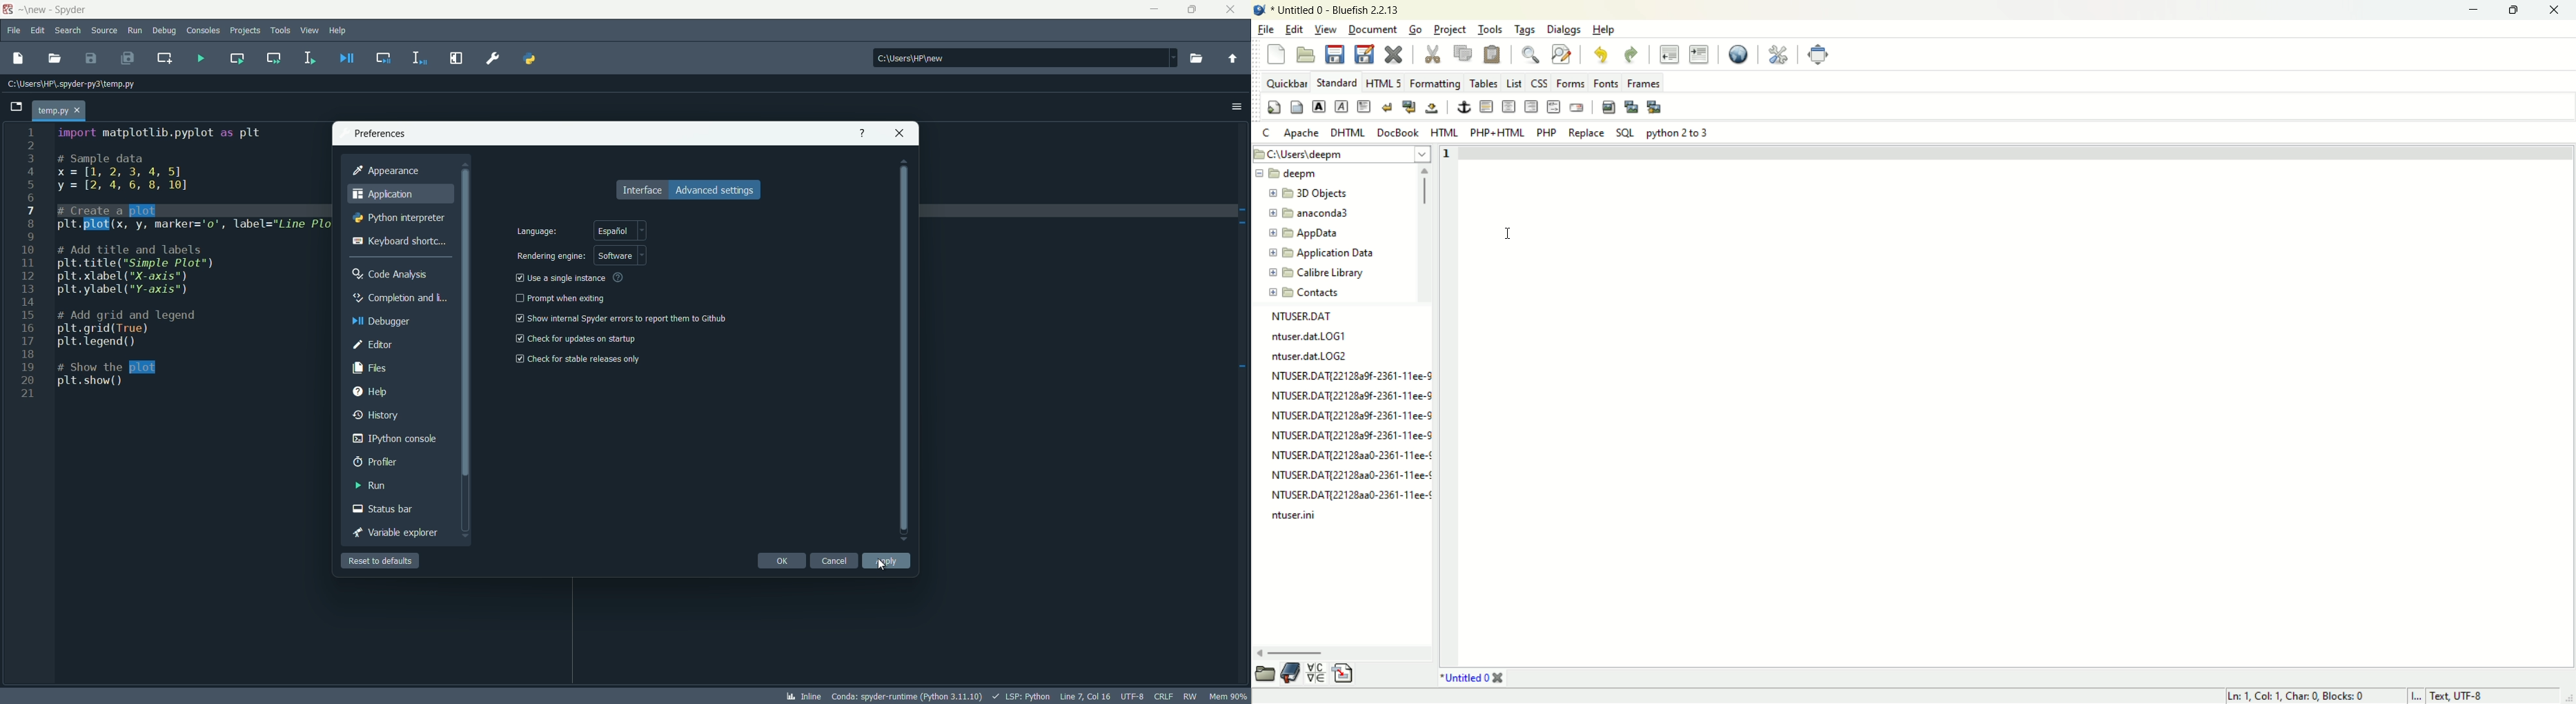 Image resolution: width=2576 pixels, height=728 pixels. Describe the element at coordinates (908, 696) in the screenshot. I see `interpreter` at that location.